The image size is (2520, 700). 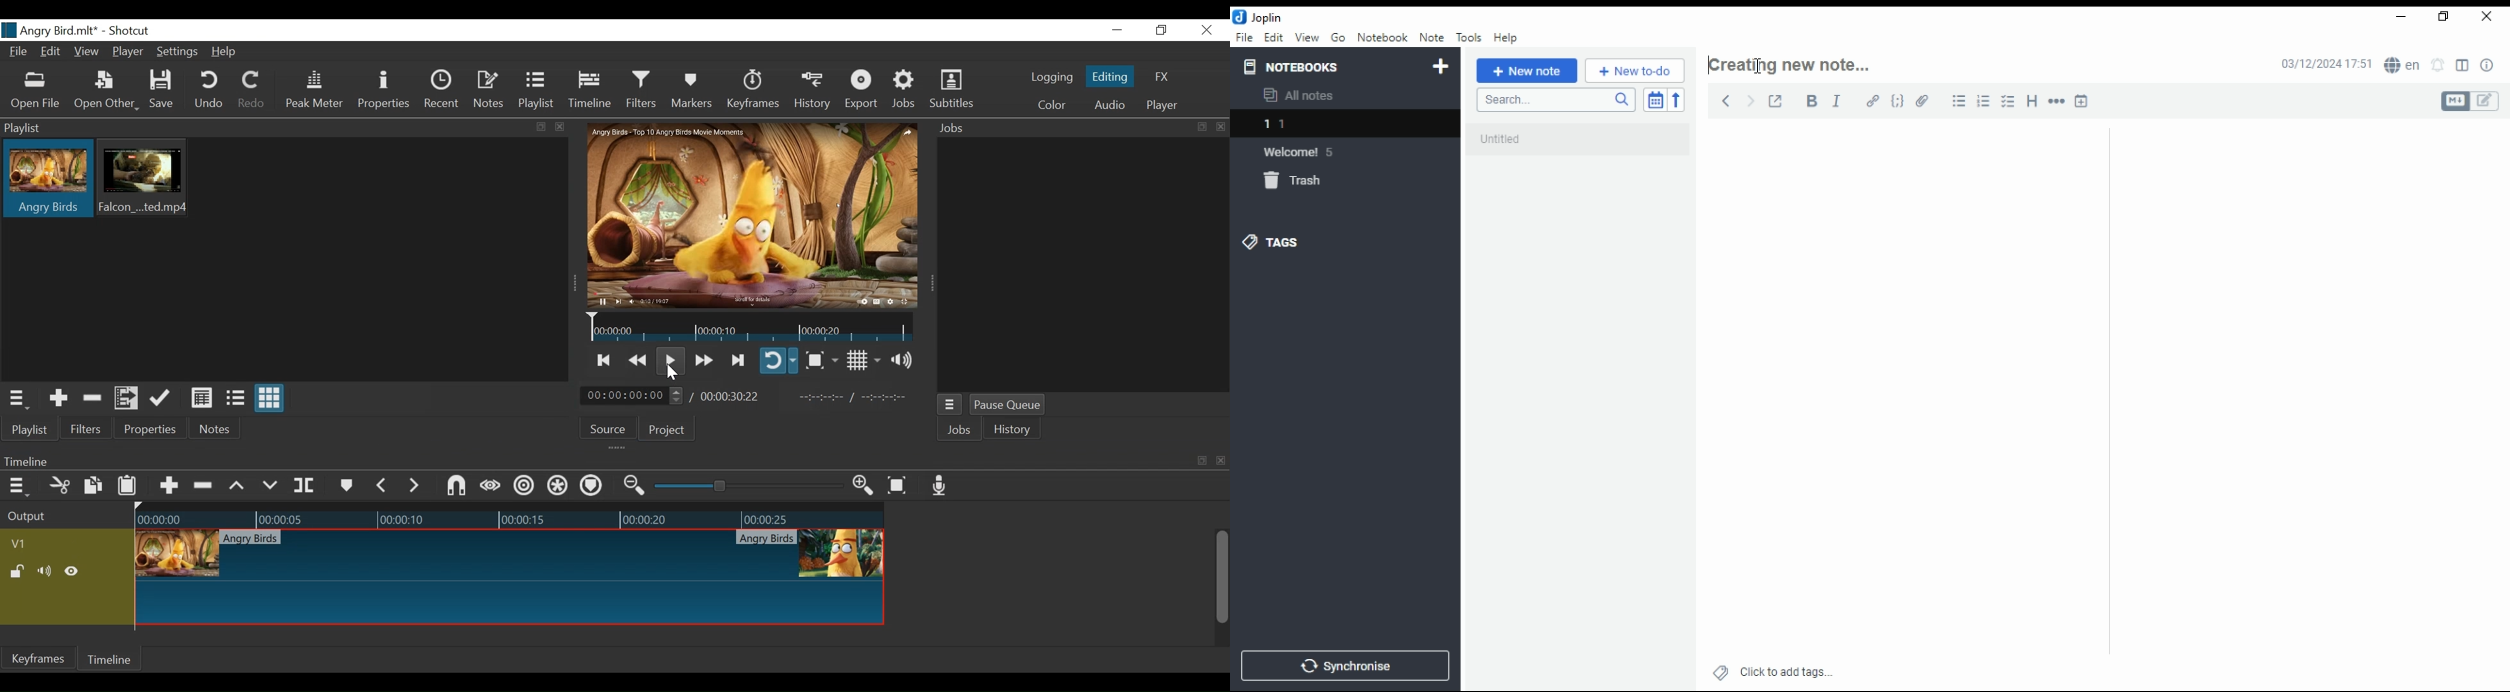 I want to click on forward, so click(x=1749, y=98).